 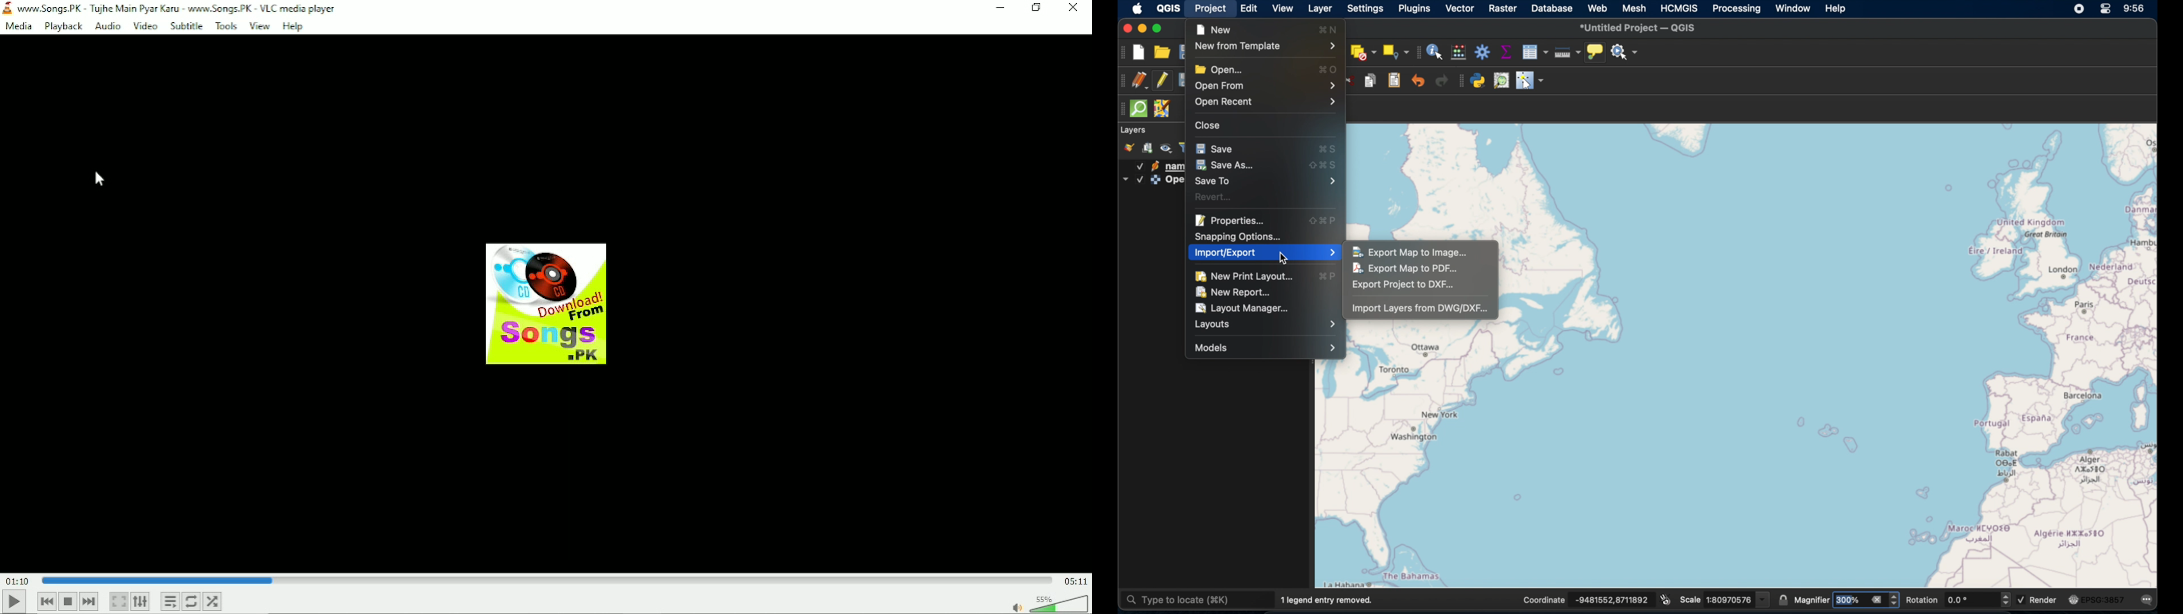 What do you see at coordinates (1330, 150) in the screenshot?
I see `save shortcut` at bounding box center [1330, 150].